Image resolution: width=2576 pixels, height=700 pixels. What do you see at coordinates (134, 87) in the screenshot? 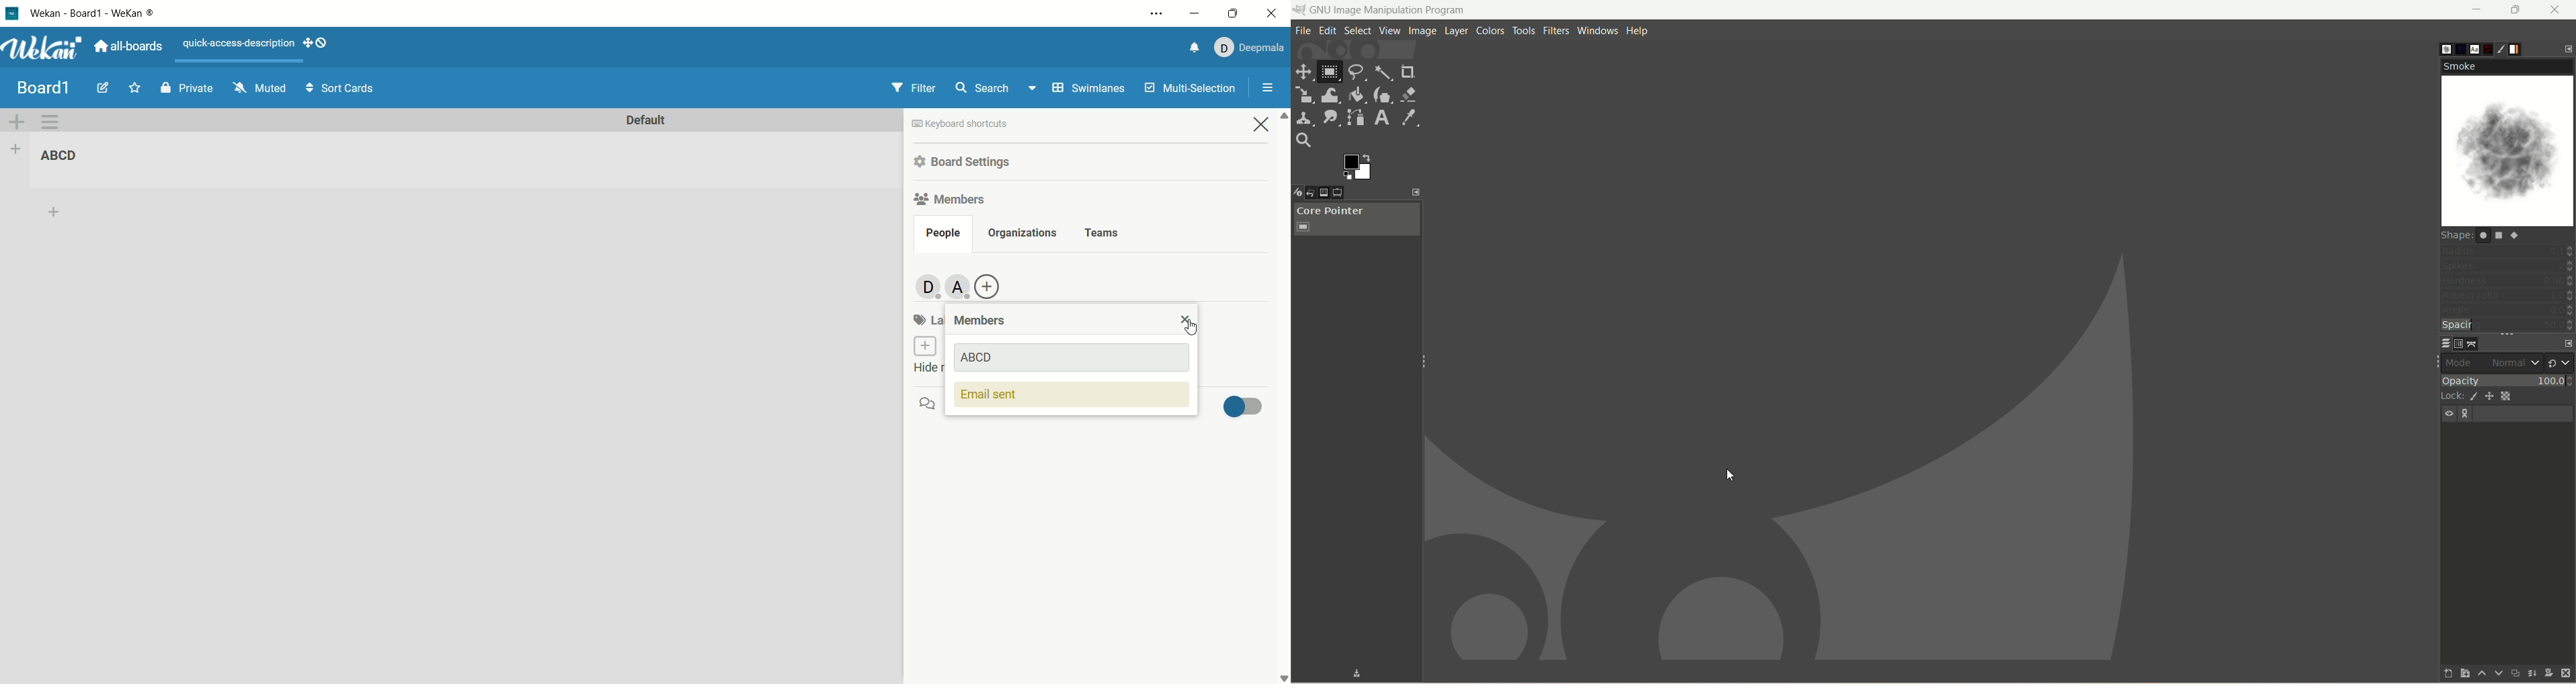
I see `favorite` at bounding box center [134, 87].